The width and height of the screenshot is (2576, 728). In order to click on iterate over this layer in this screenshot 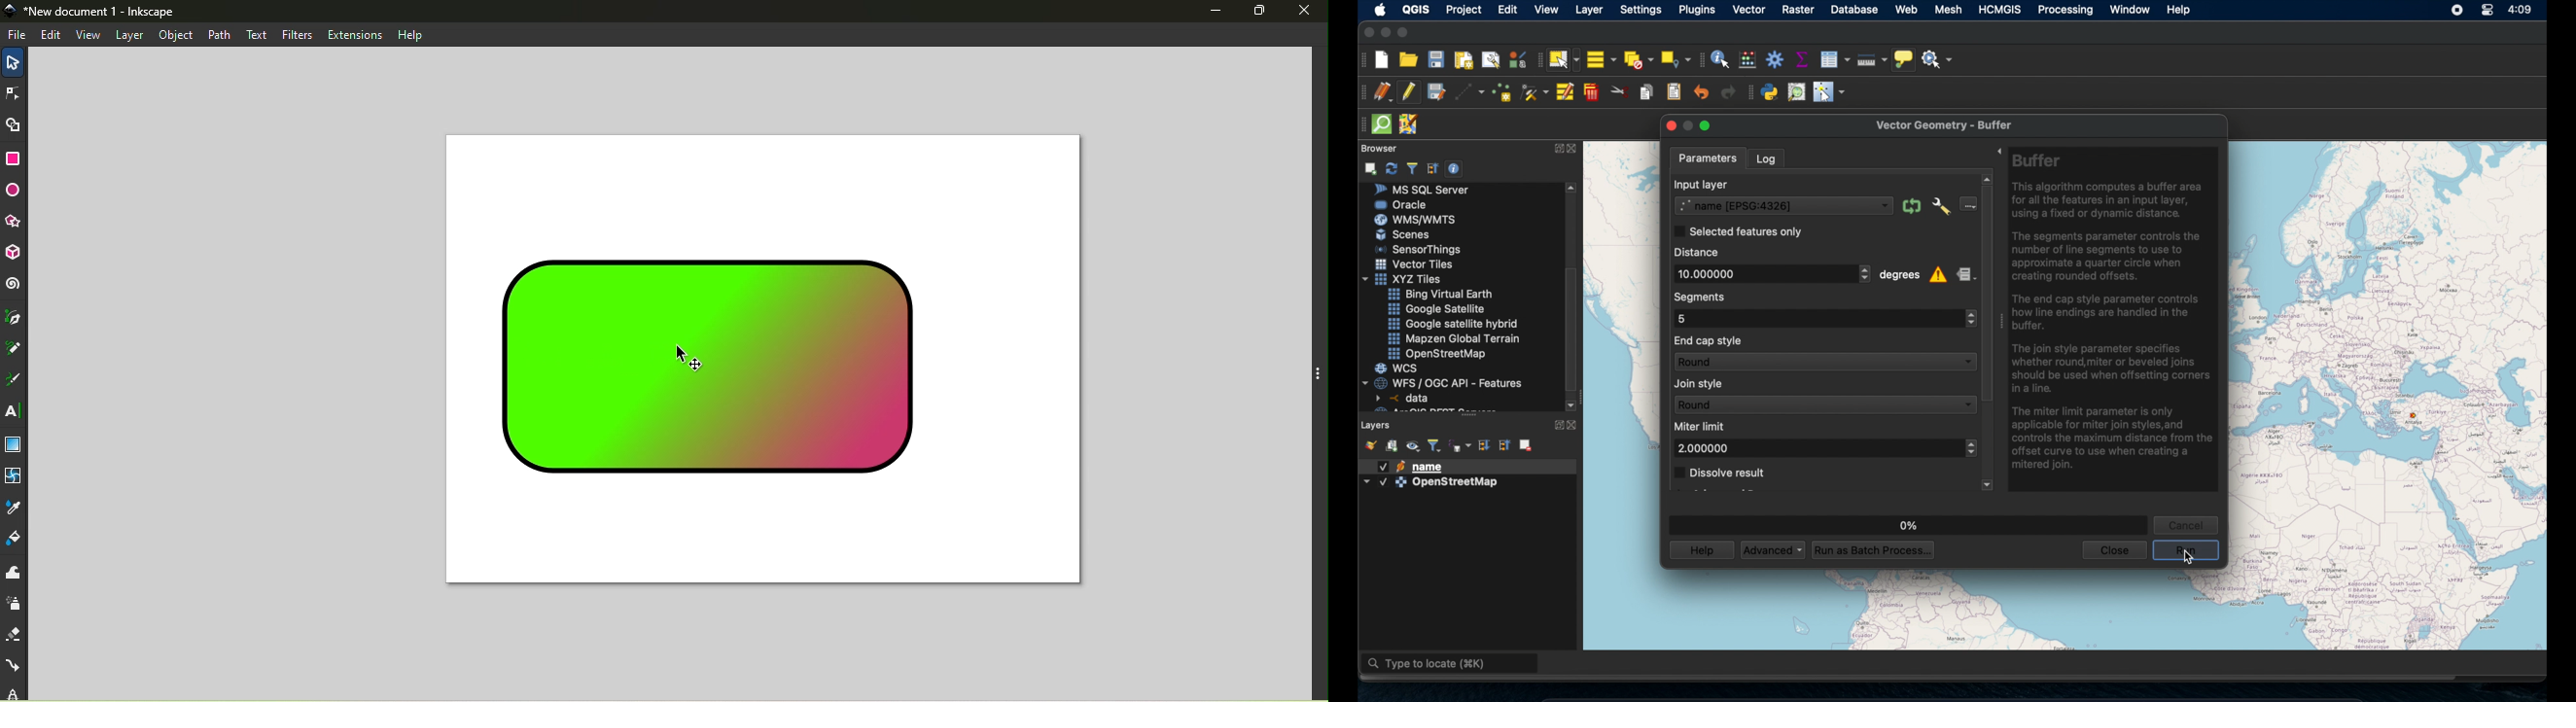, I will do `click(1911, 206)`.